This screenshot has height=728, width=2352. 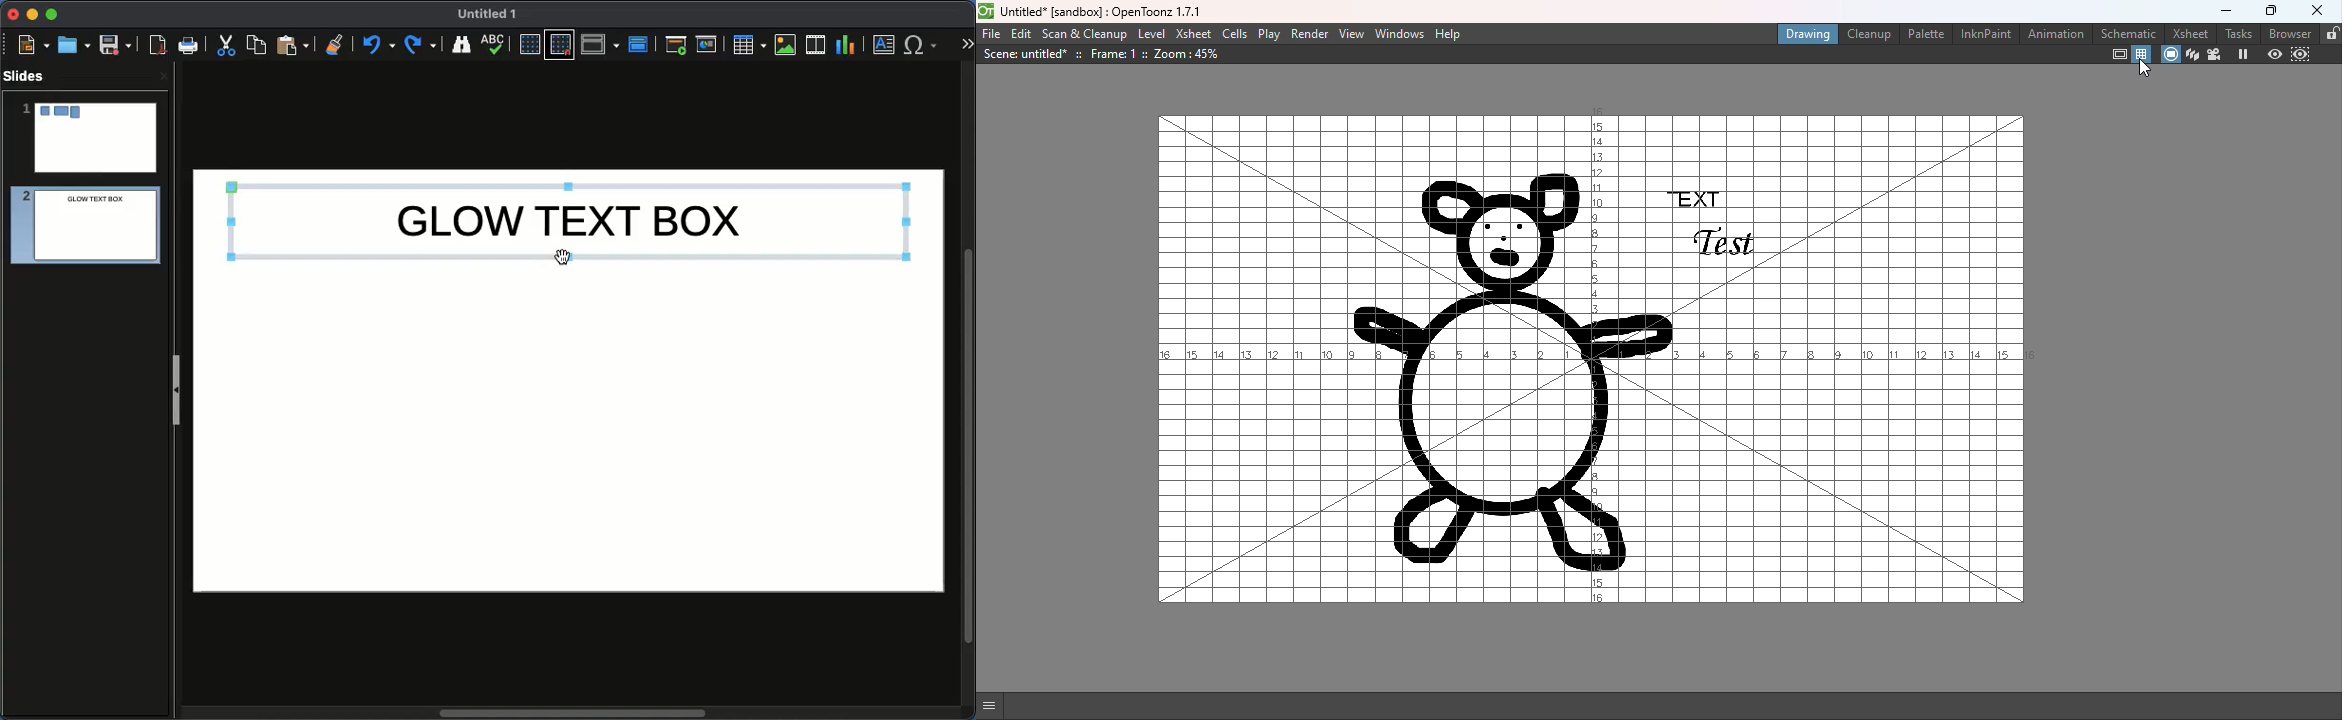 What do you see at coordinates (925, 45) in the screenshot?
I see `Special characters` at bounding box center [925, 45].